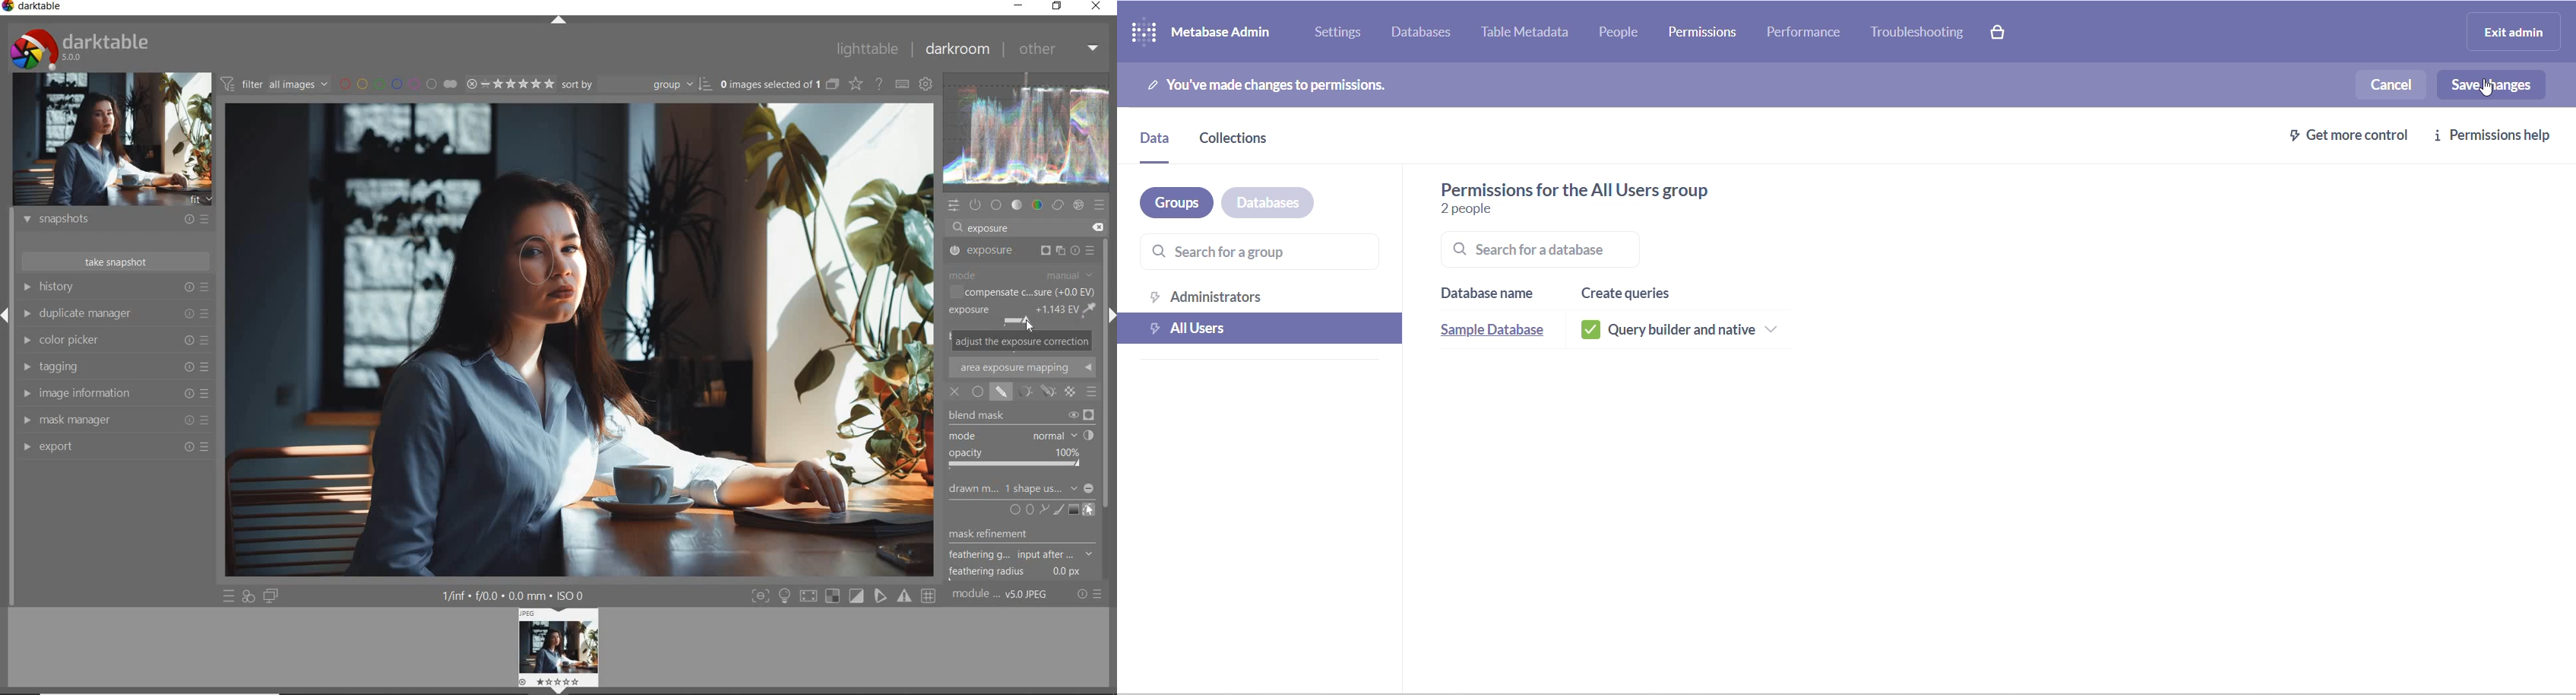 This screenshot has height=700, width=2576. I want to click on module, so click(1003, 596).